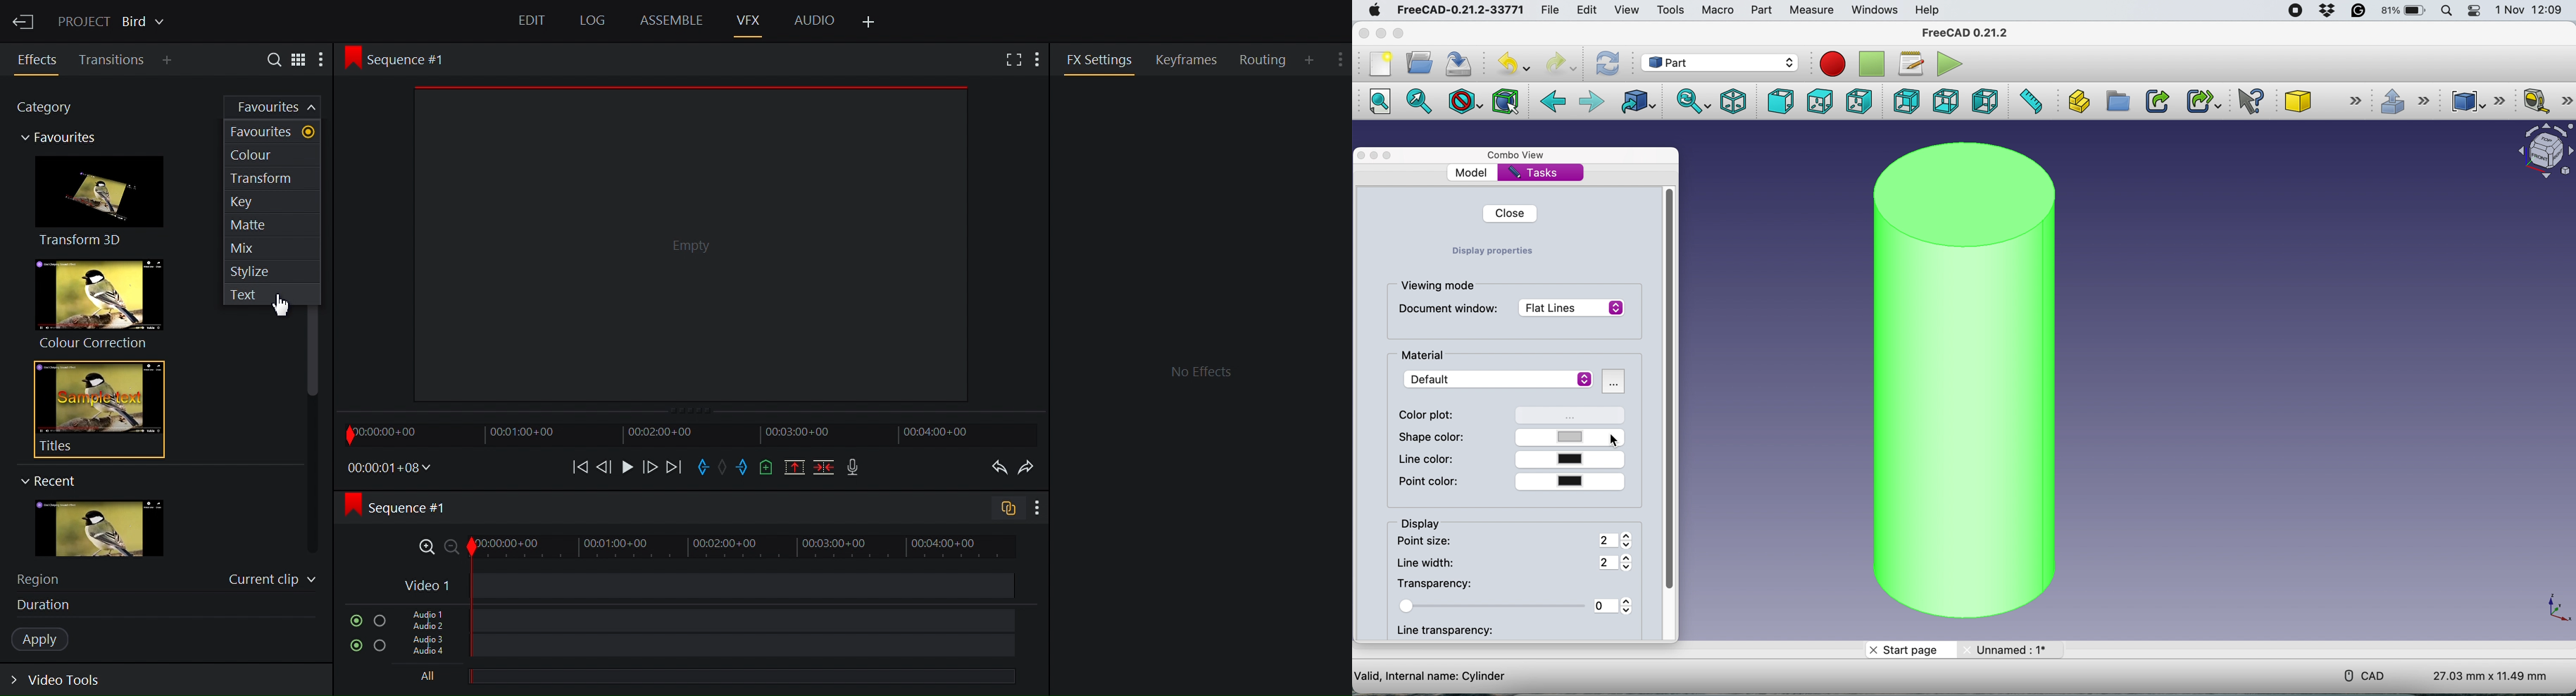 Image resolution: width=2576 pixels, height=700 pixels. I want to click on Play, so click(627, 466).